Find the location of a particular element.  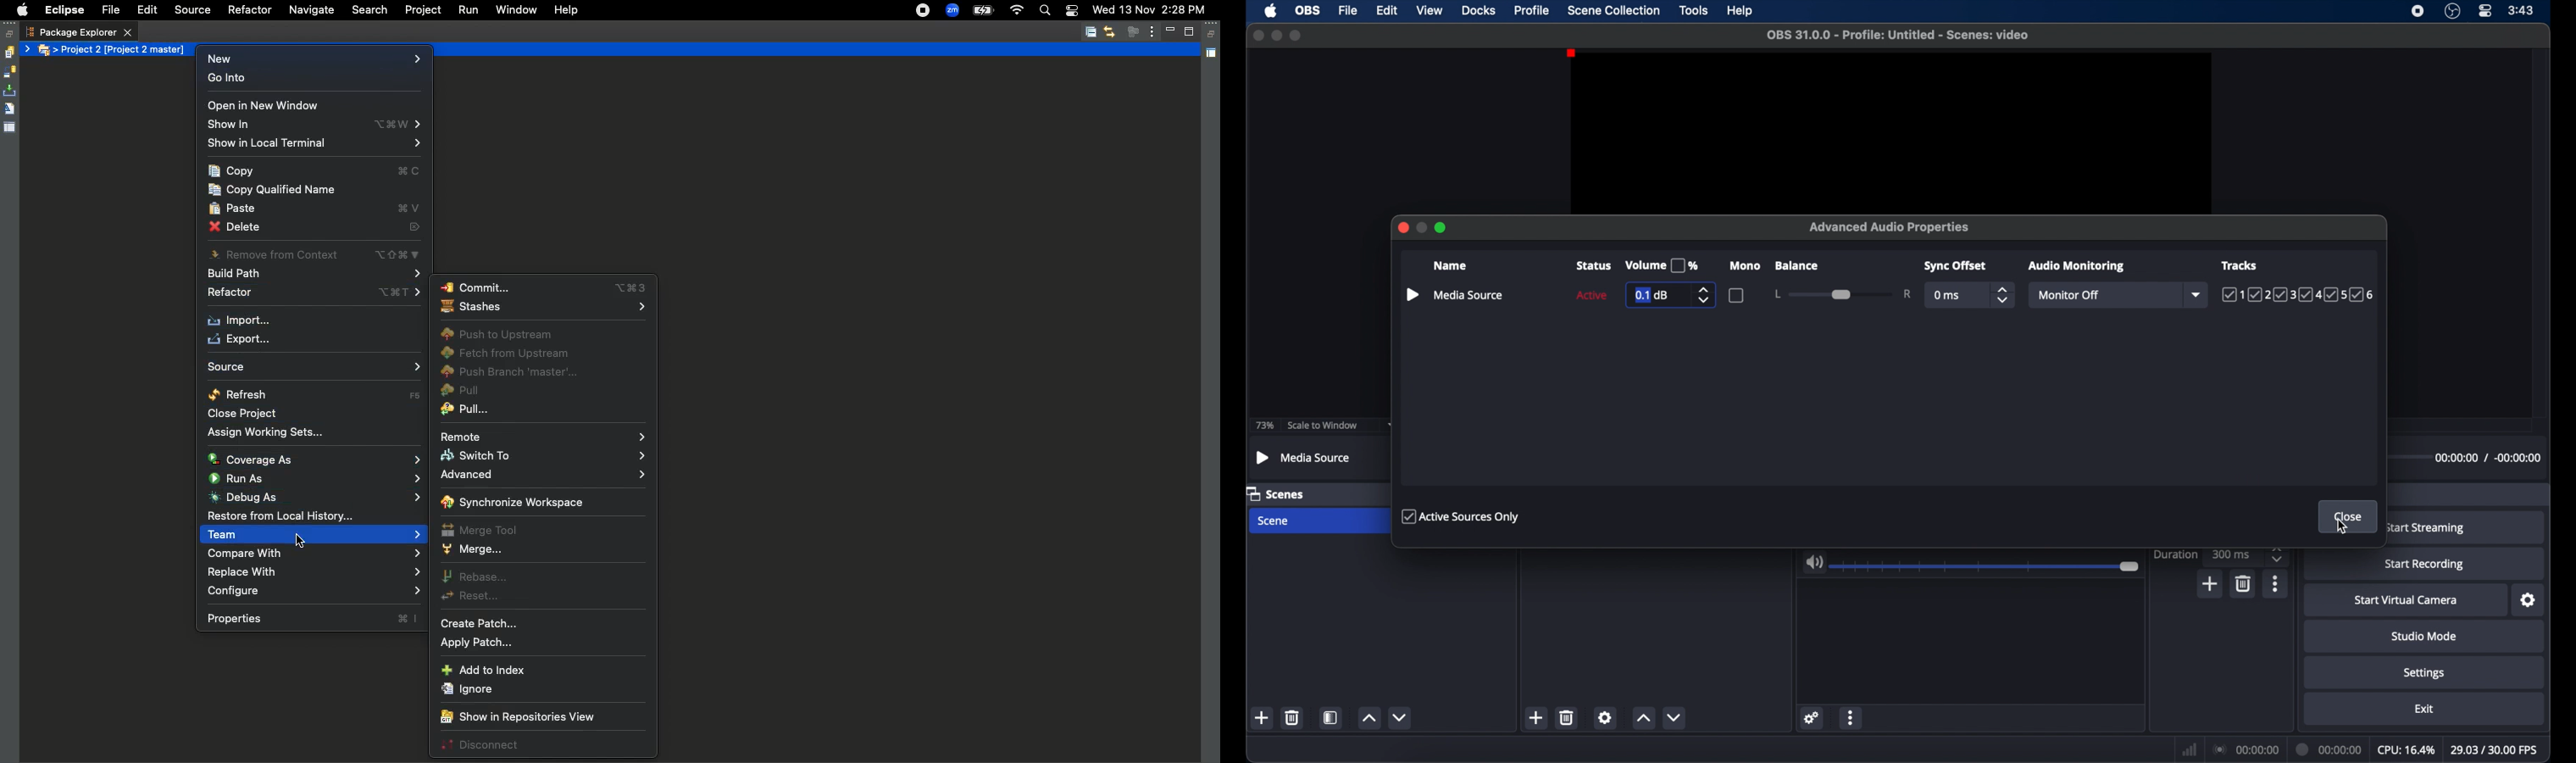

Export is located at coordinates (244, 339).